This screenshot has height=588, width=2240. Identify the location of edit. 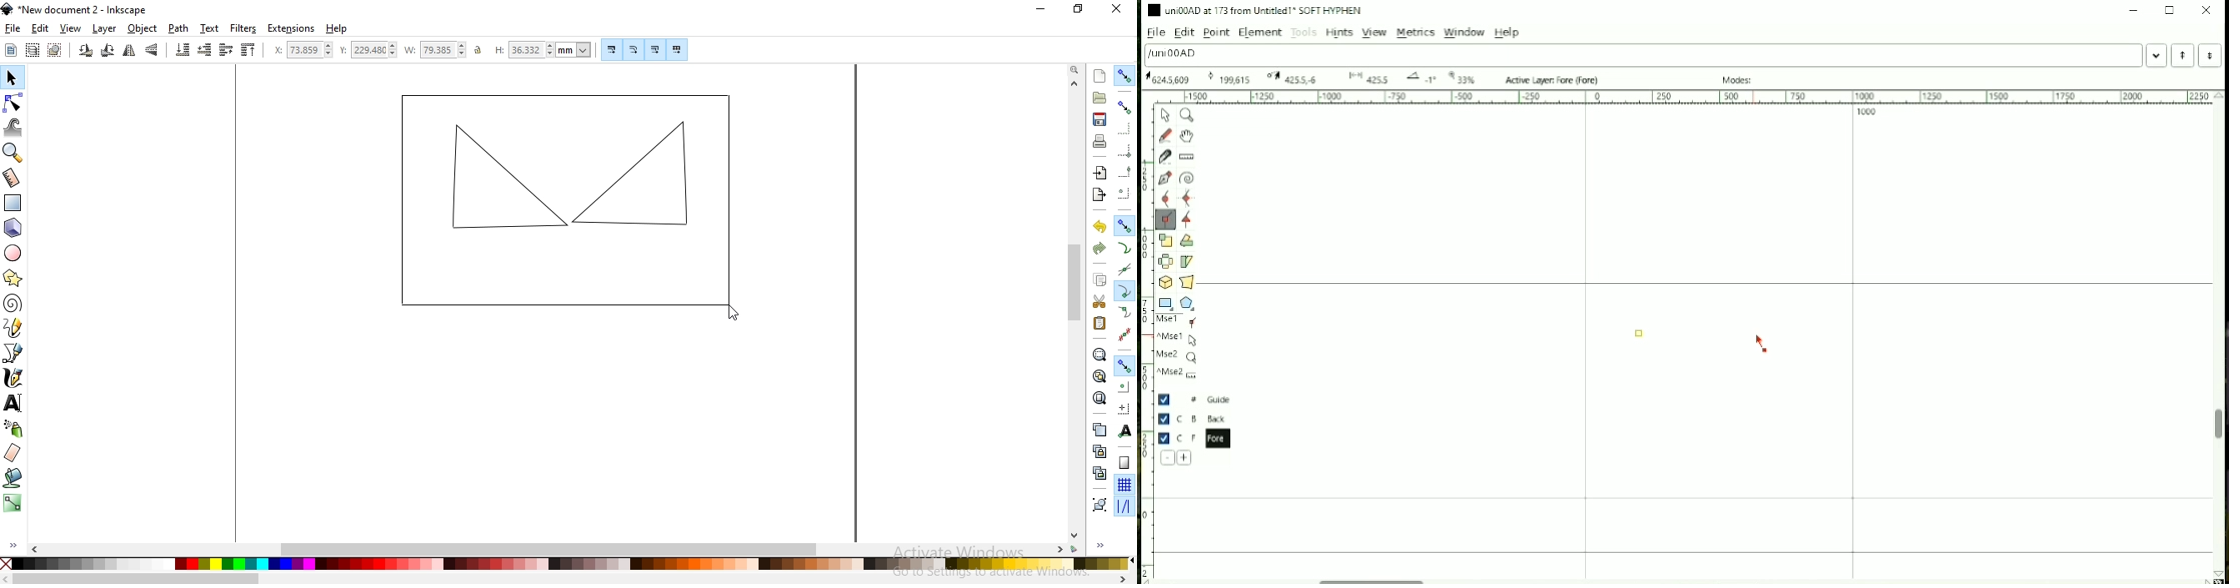
(41, 28).